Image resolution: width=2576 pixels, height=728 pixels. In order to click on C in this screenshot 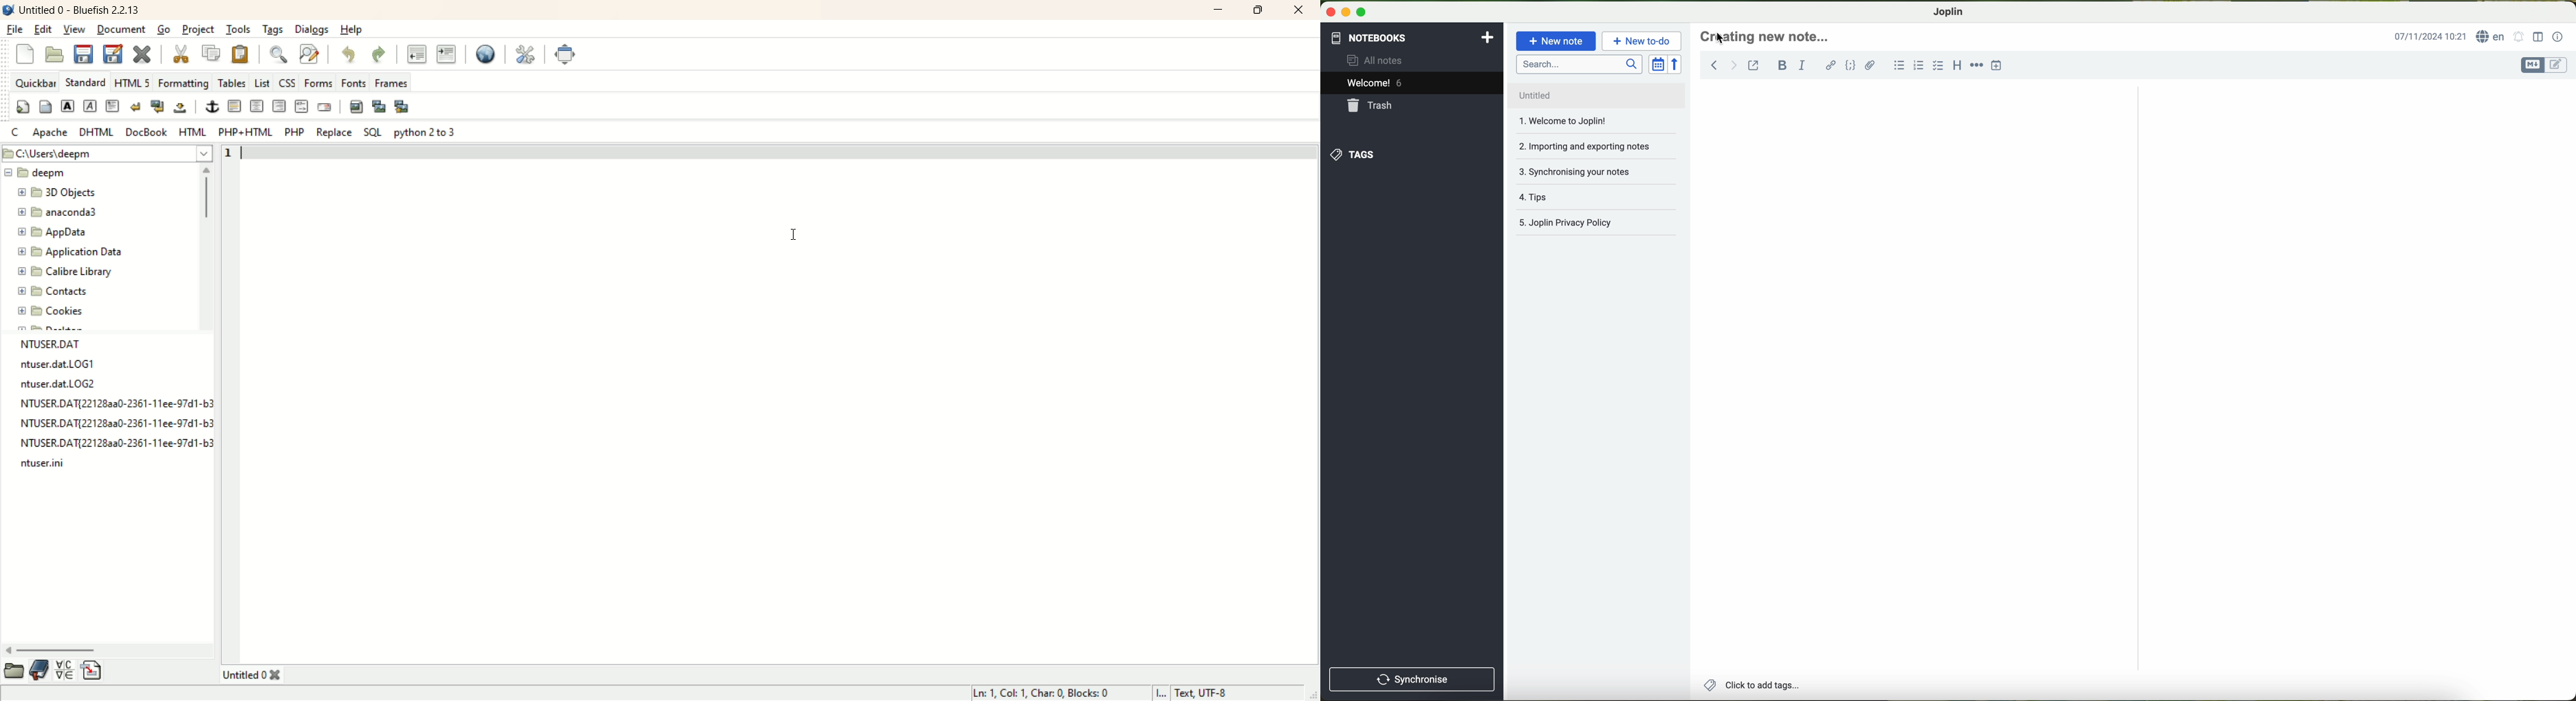, I will do `click(12, 132)`.